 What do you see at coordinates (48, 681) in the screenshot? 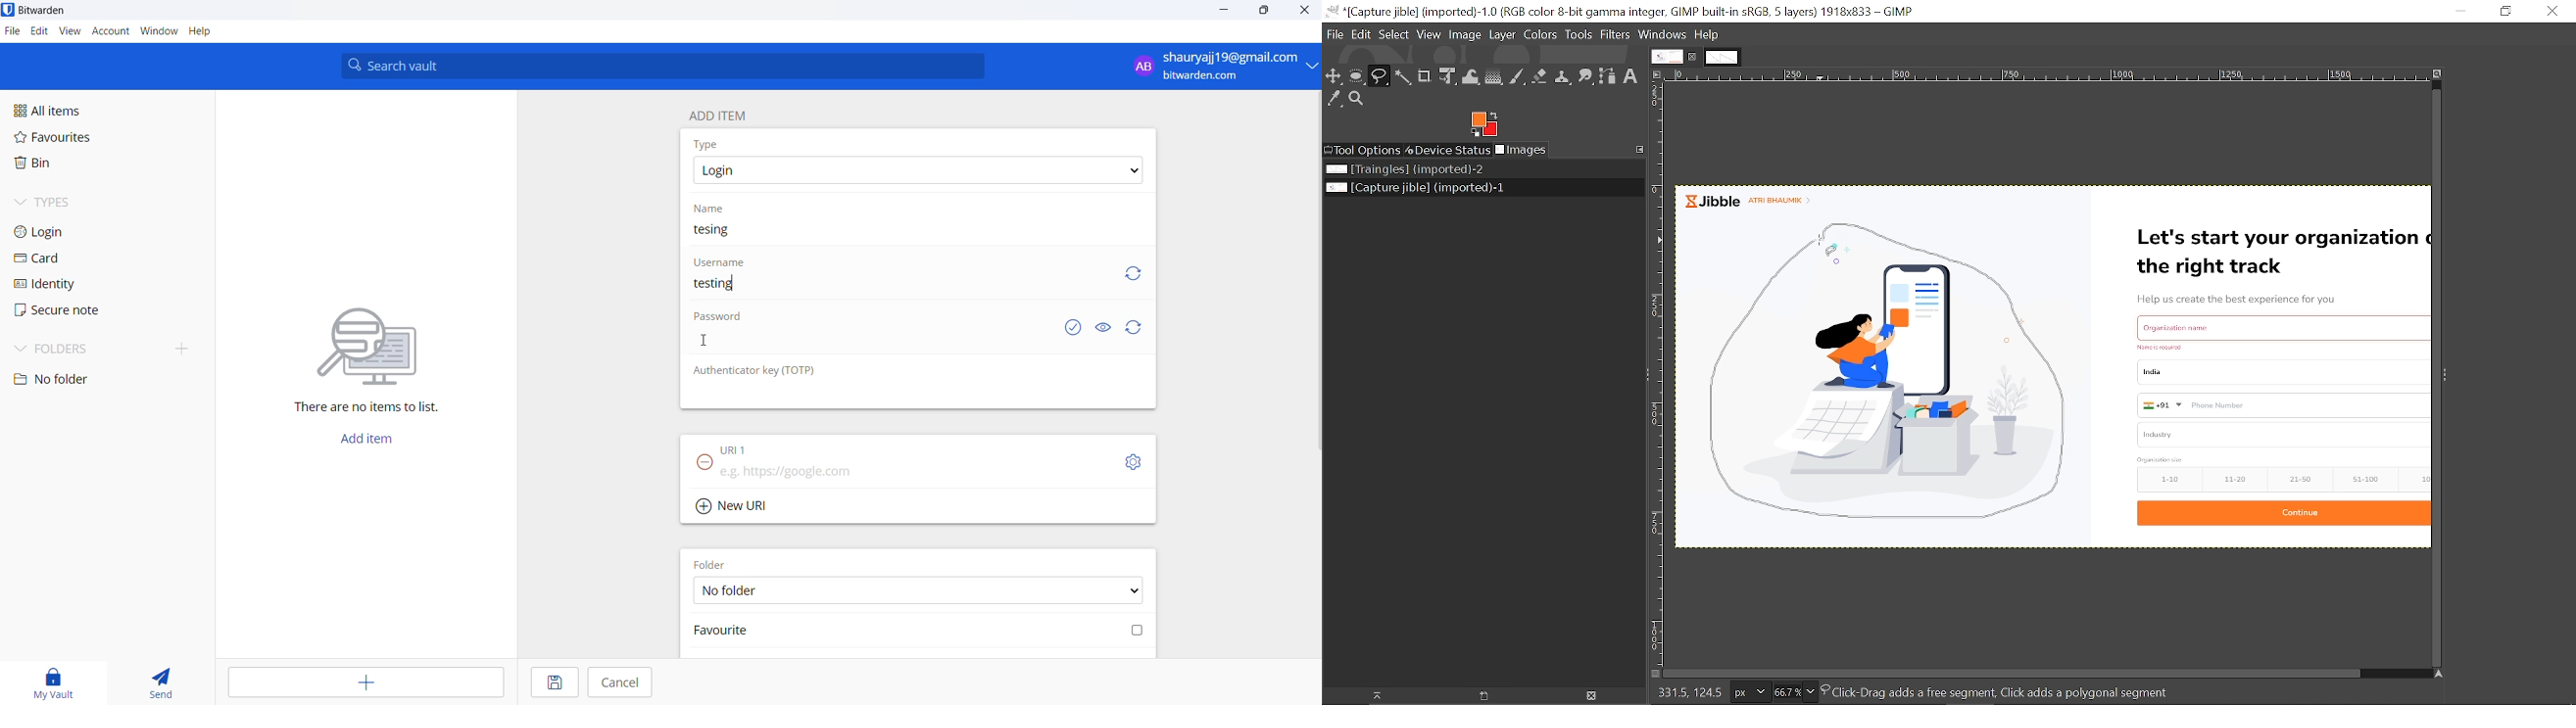
I see `my vault` at bounding box center [48, 681].